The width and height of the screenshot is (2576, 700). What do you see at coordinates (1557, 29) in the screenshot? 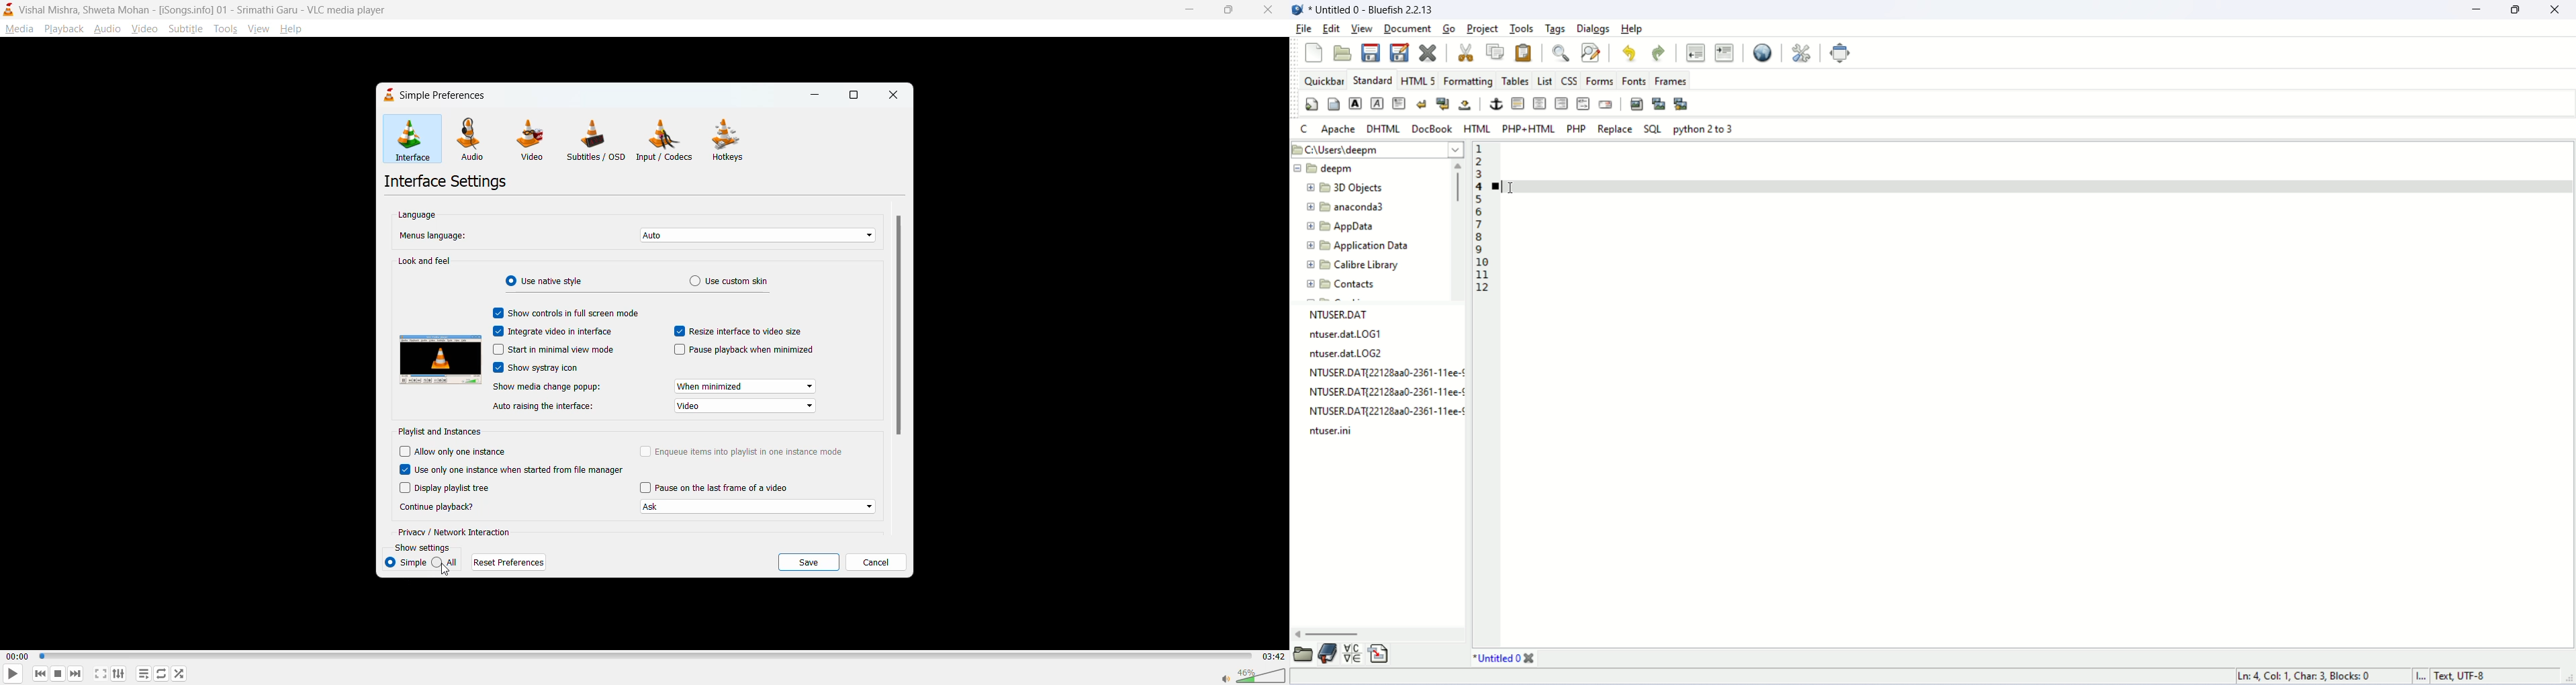
I see `tags` at bounding box center [1557, 29].